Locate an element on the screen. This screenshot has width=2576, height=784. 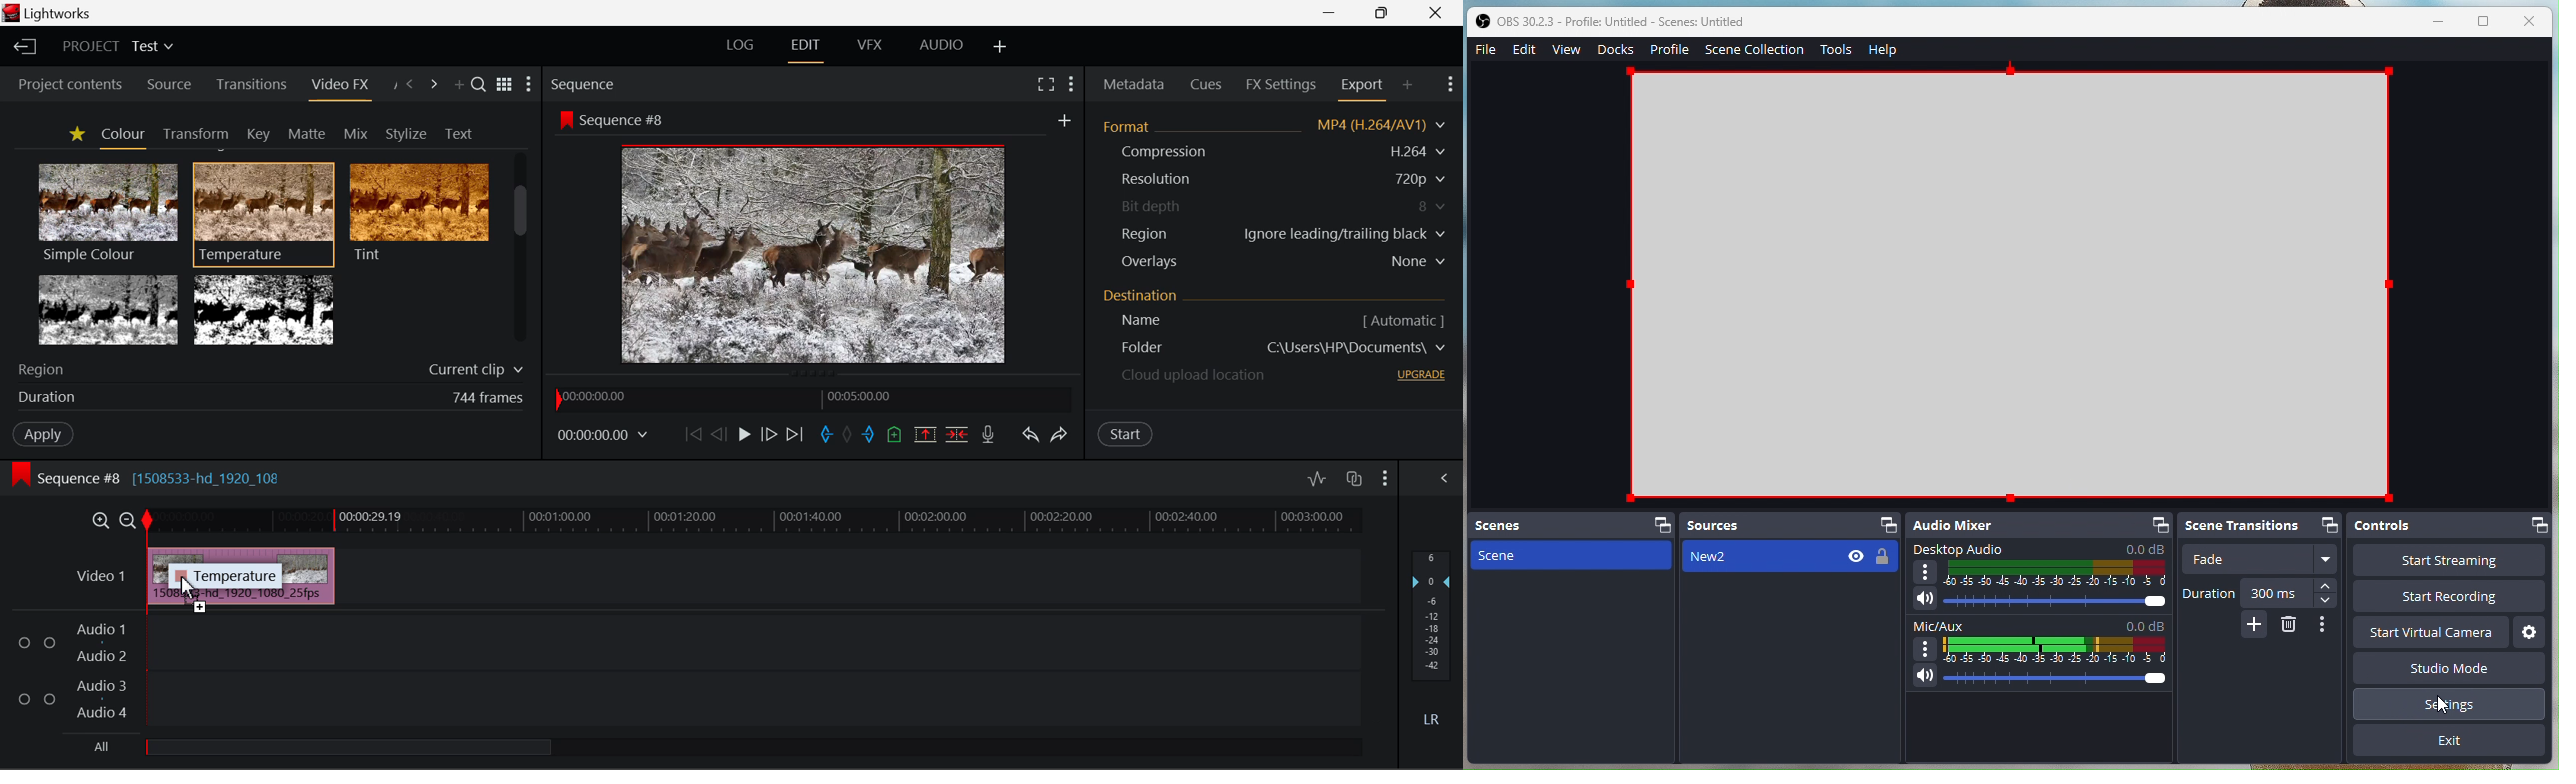
Desktop Audio is located at coordinates (1967, 548).